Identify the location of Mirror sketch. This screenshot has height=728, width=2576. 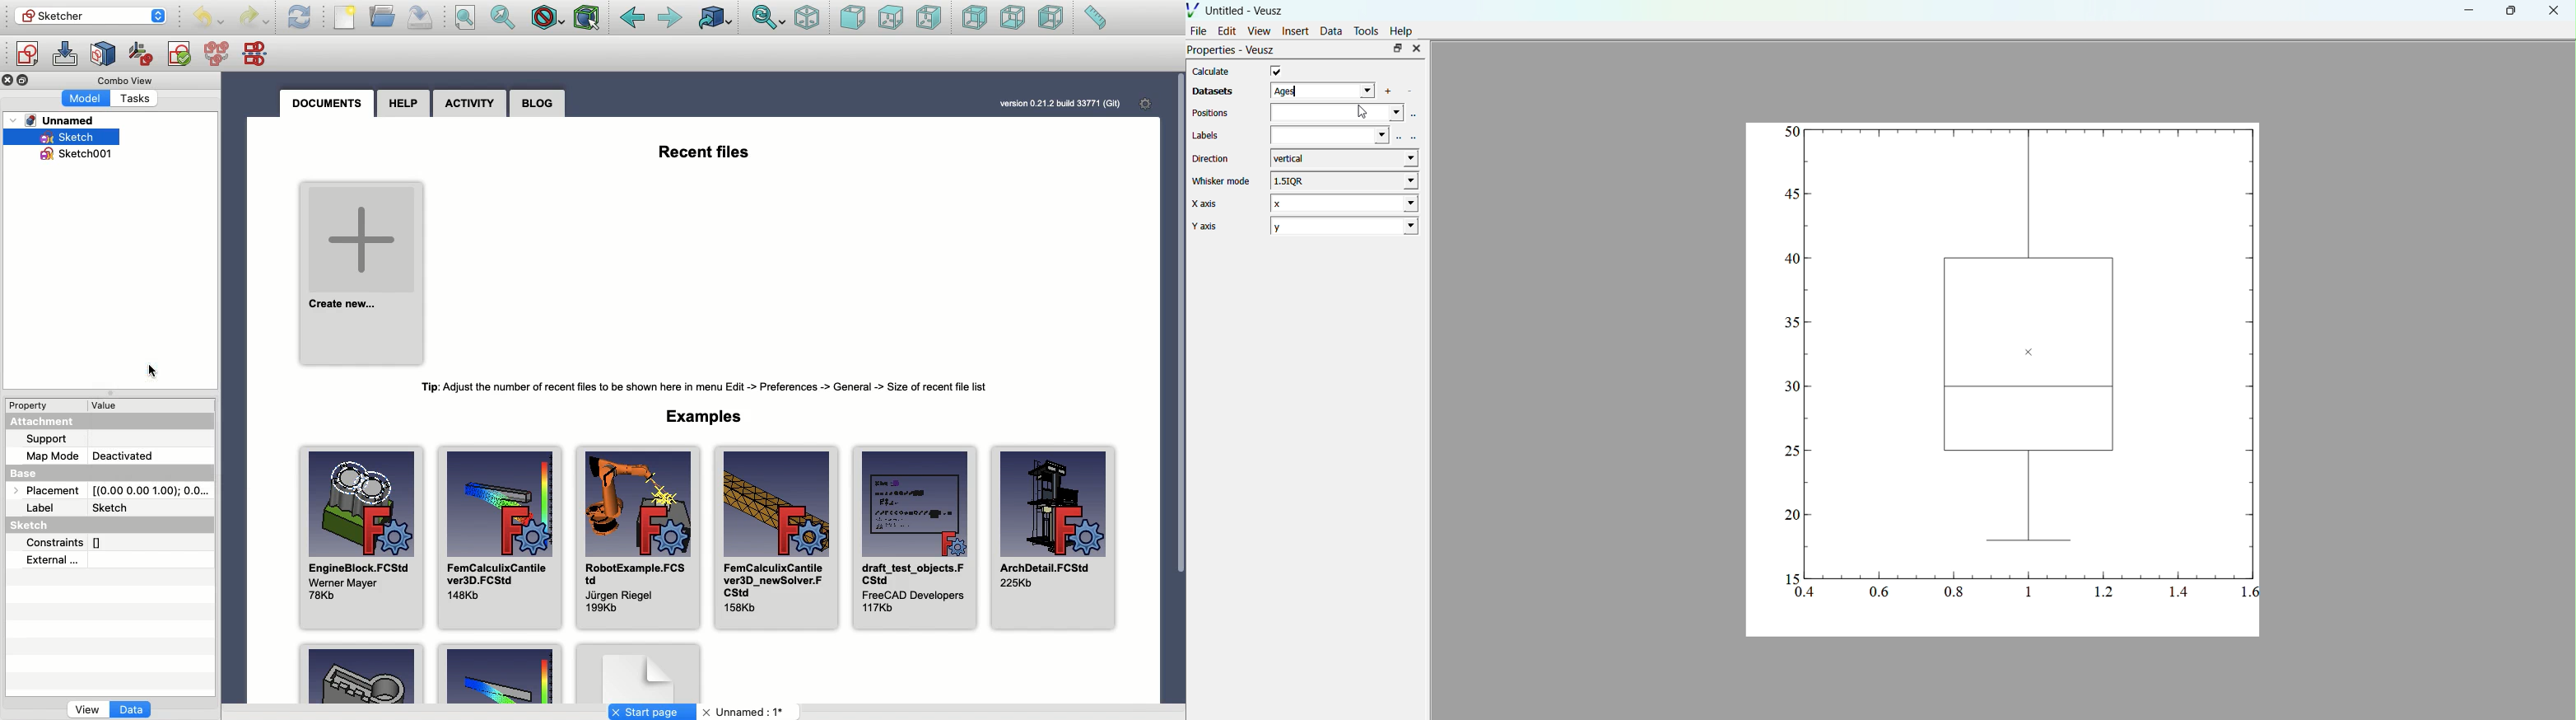
(259, 53).